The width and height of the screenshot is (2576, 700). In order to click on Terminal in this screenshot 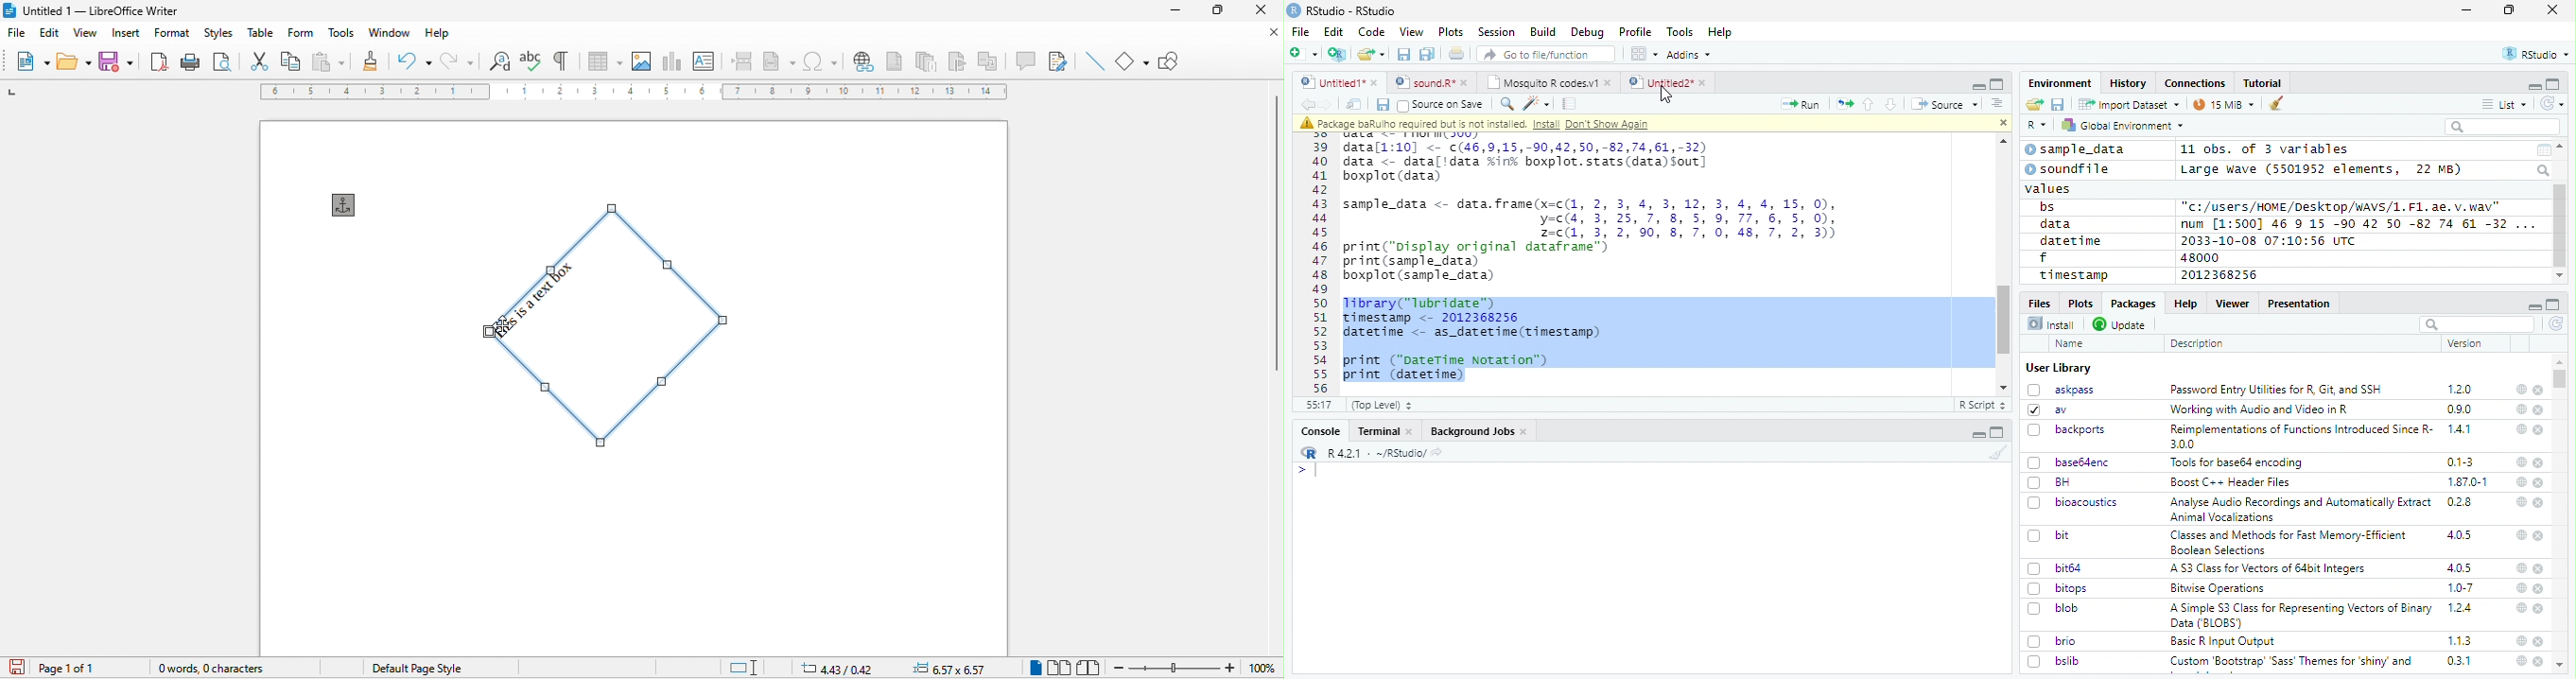, I will do `click(1384, 431)`.